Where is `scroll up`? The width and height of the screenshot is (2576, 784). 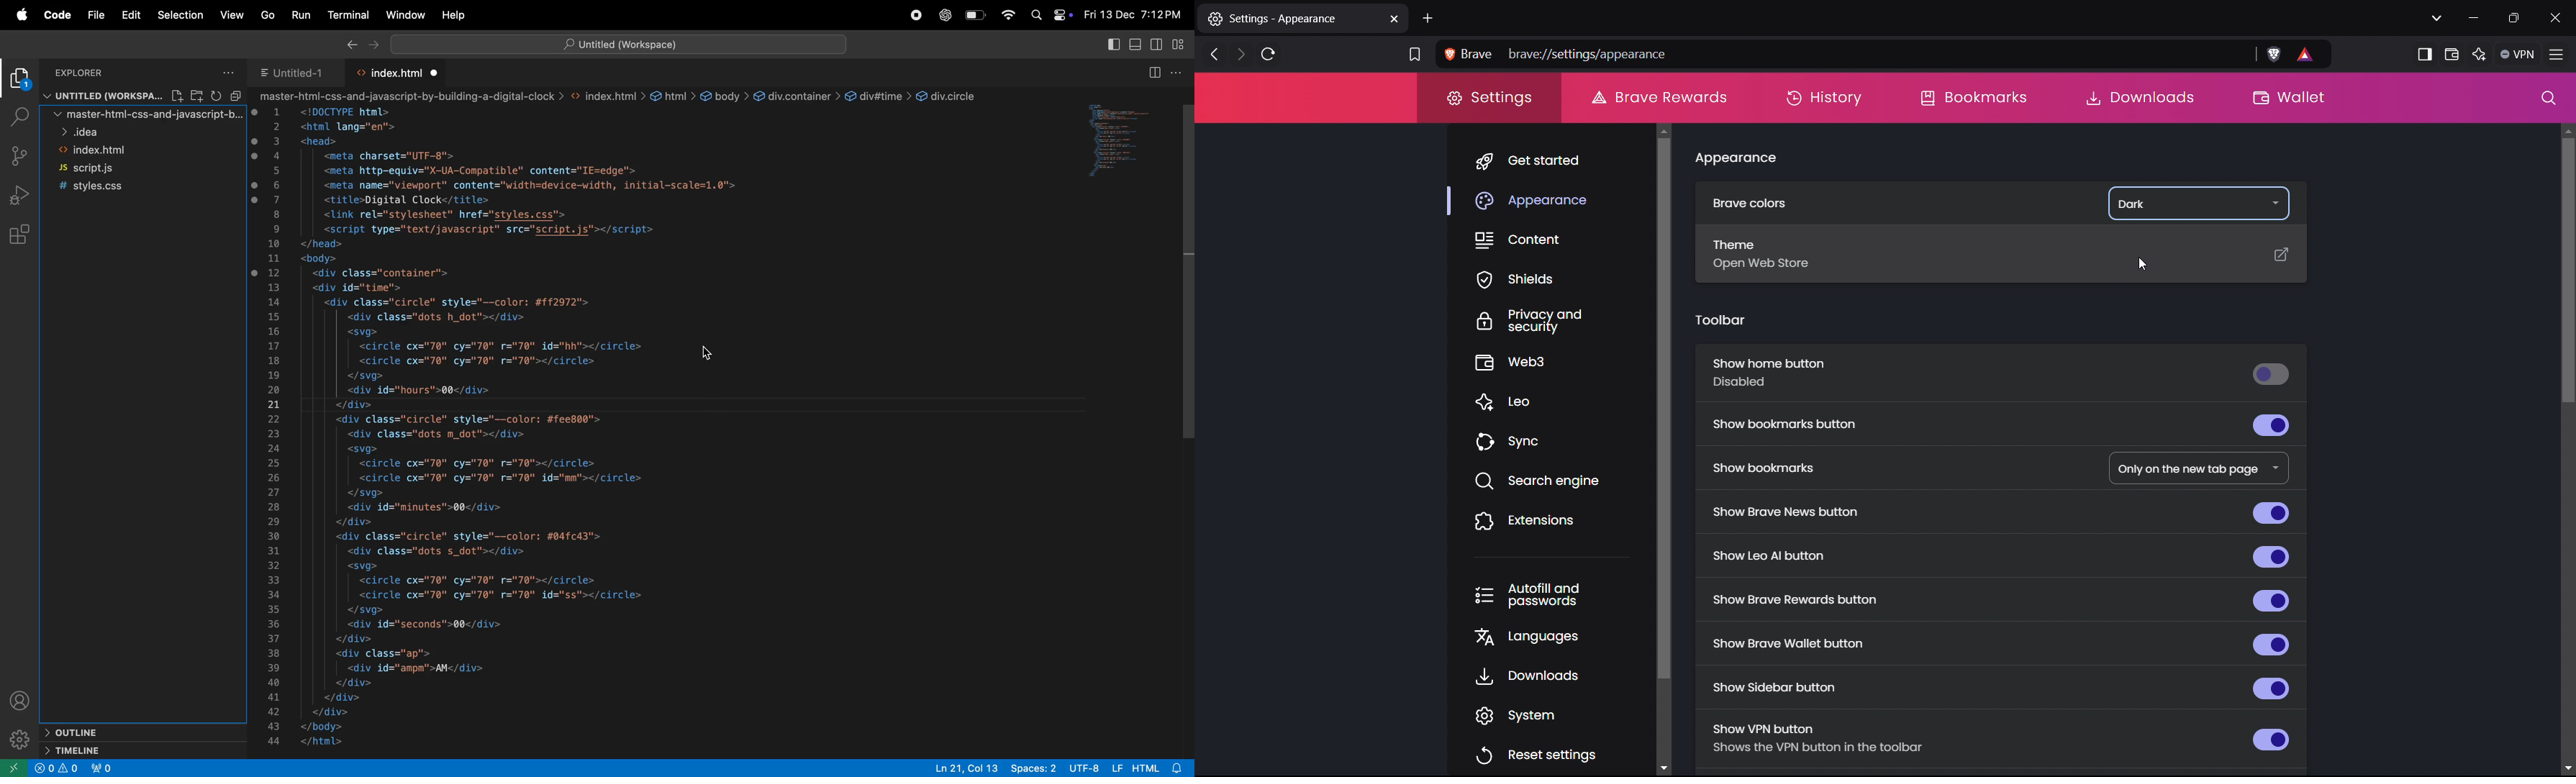 scroll up is located at coordinates (1671, 130).